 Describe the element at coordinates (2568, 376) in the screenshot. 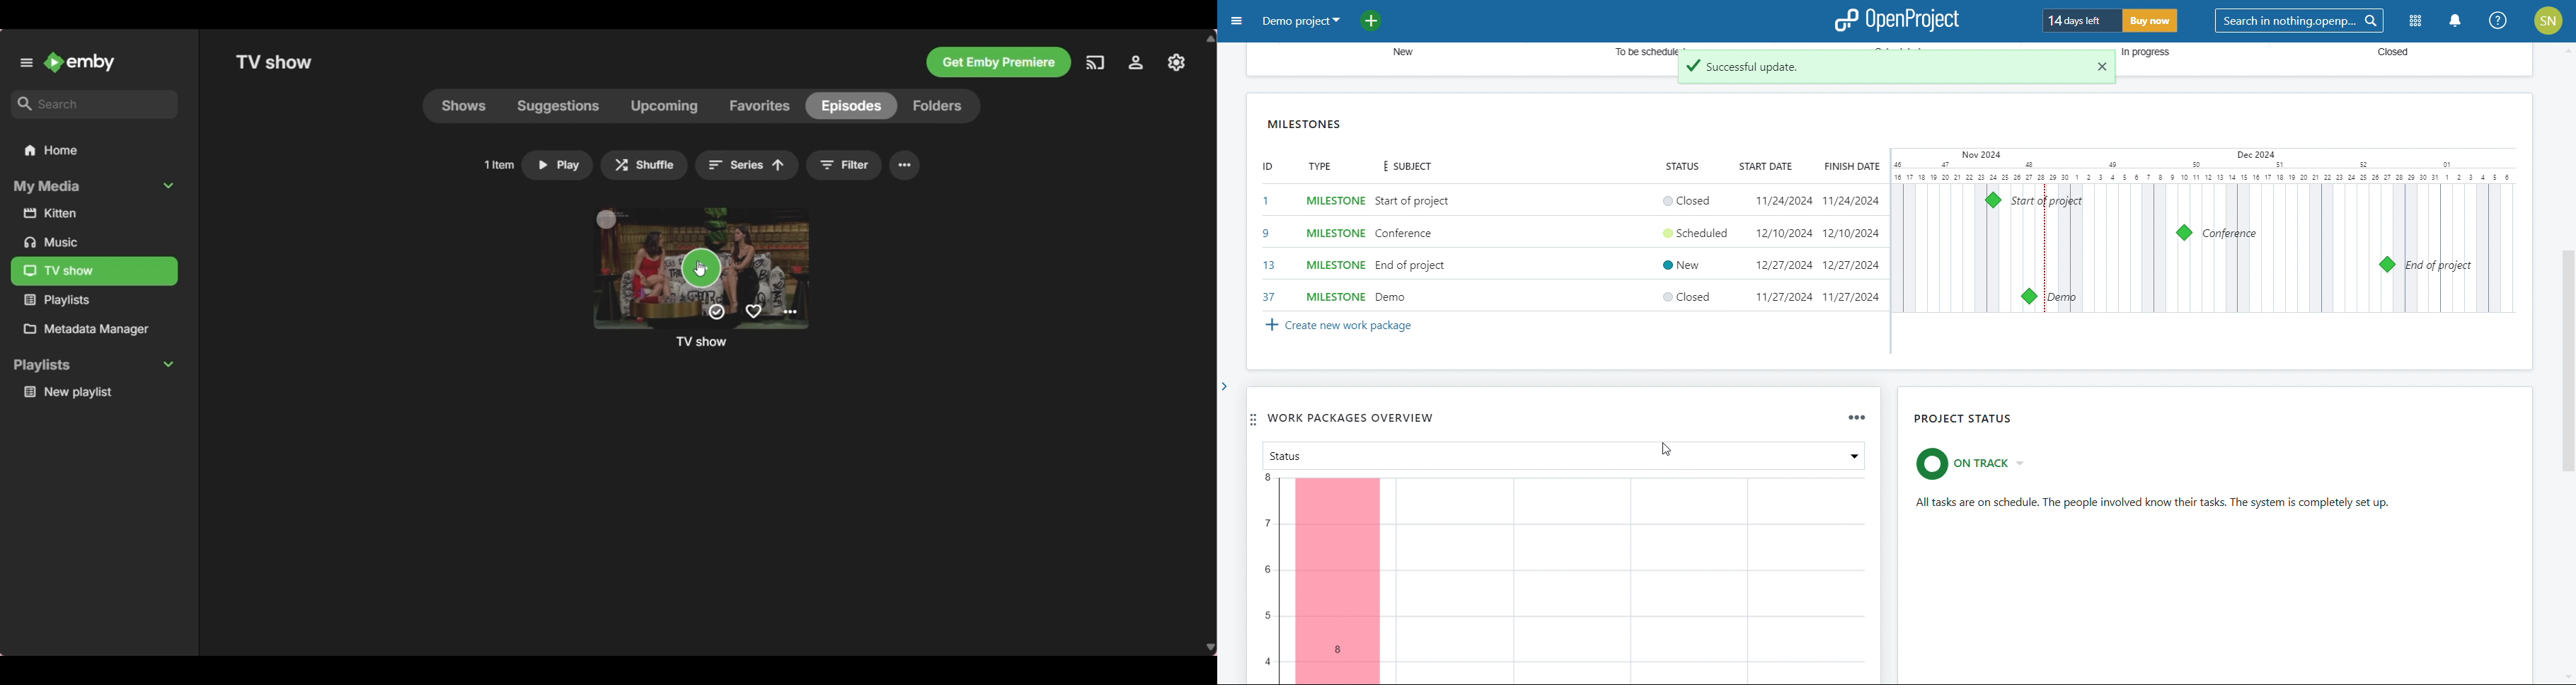

I see `scroll bar` at that location.